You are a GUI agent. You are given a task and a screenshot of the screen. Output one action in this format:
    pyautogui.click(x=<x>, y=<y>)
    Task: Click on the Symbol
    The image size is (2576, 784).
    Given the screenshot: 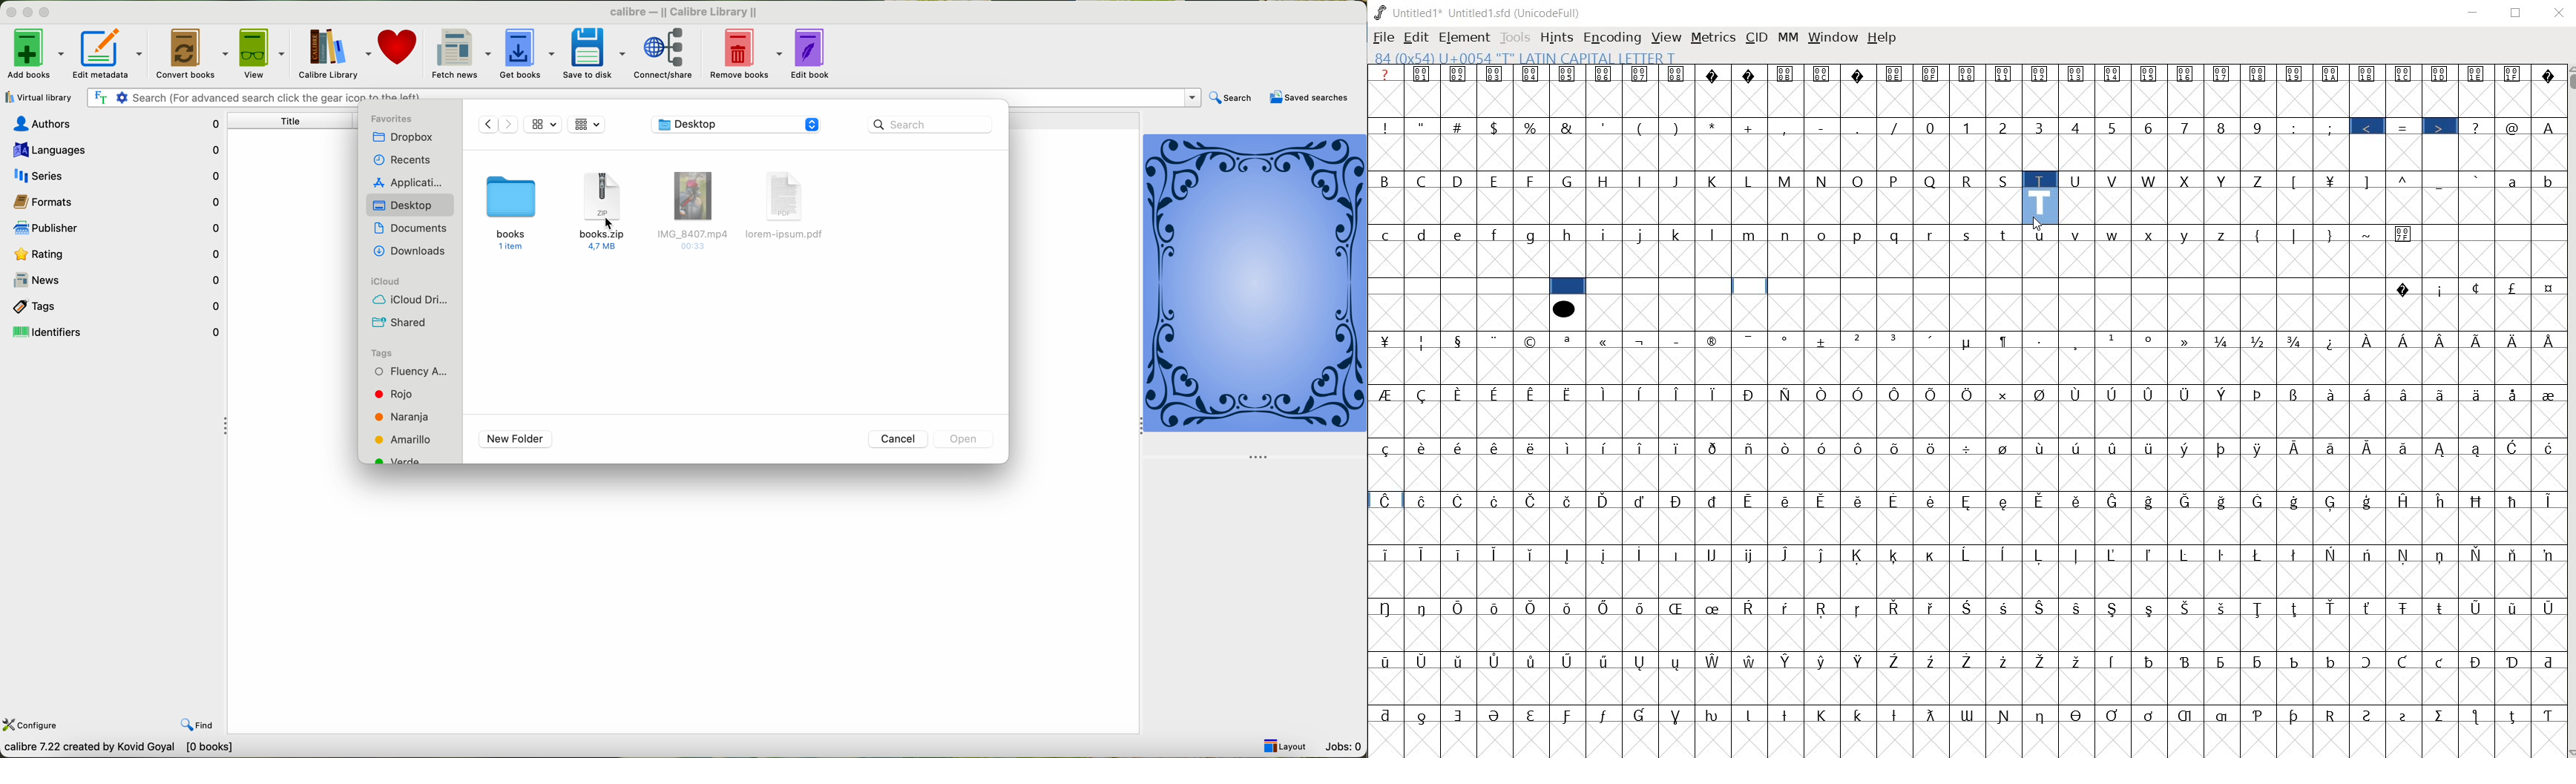 What is the action you would take?
    pyautogui.click(x=1422, y=661)
    